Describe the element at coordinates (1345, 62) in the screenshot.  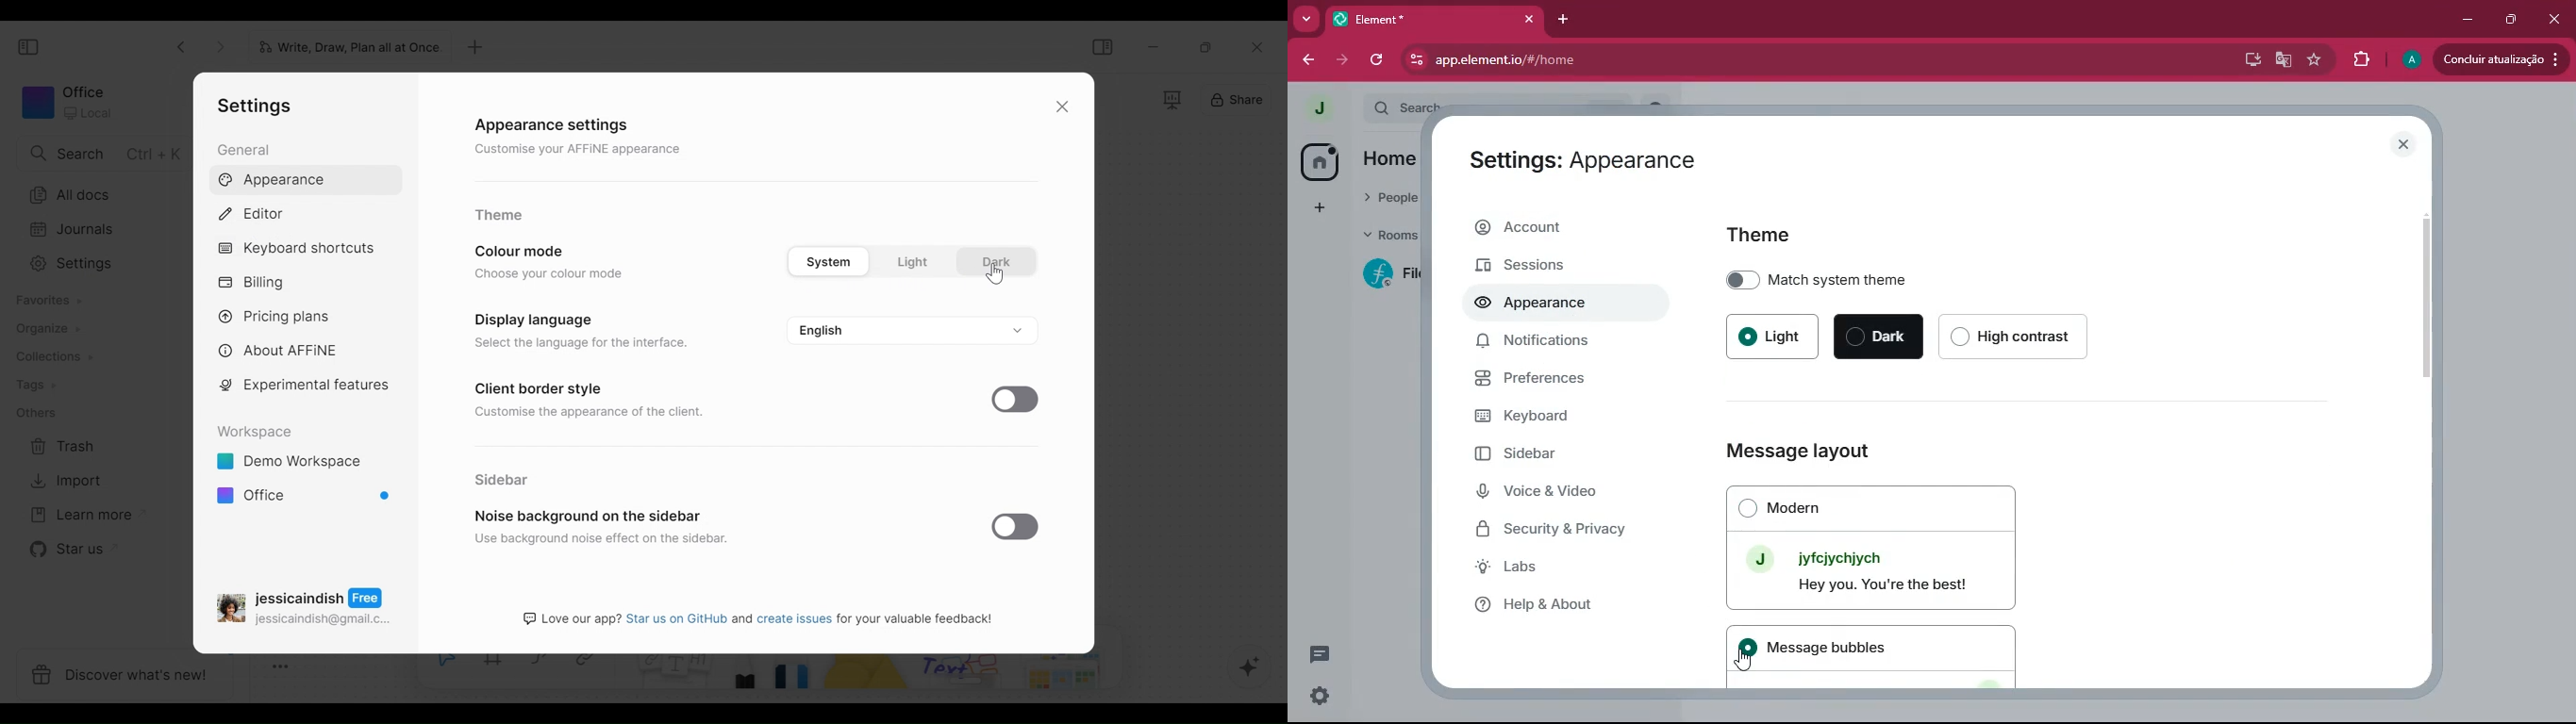
I see `forward` at that location.